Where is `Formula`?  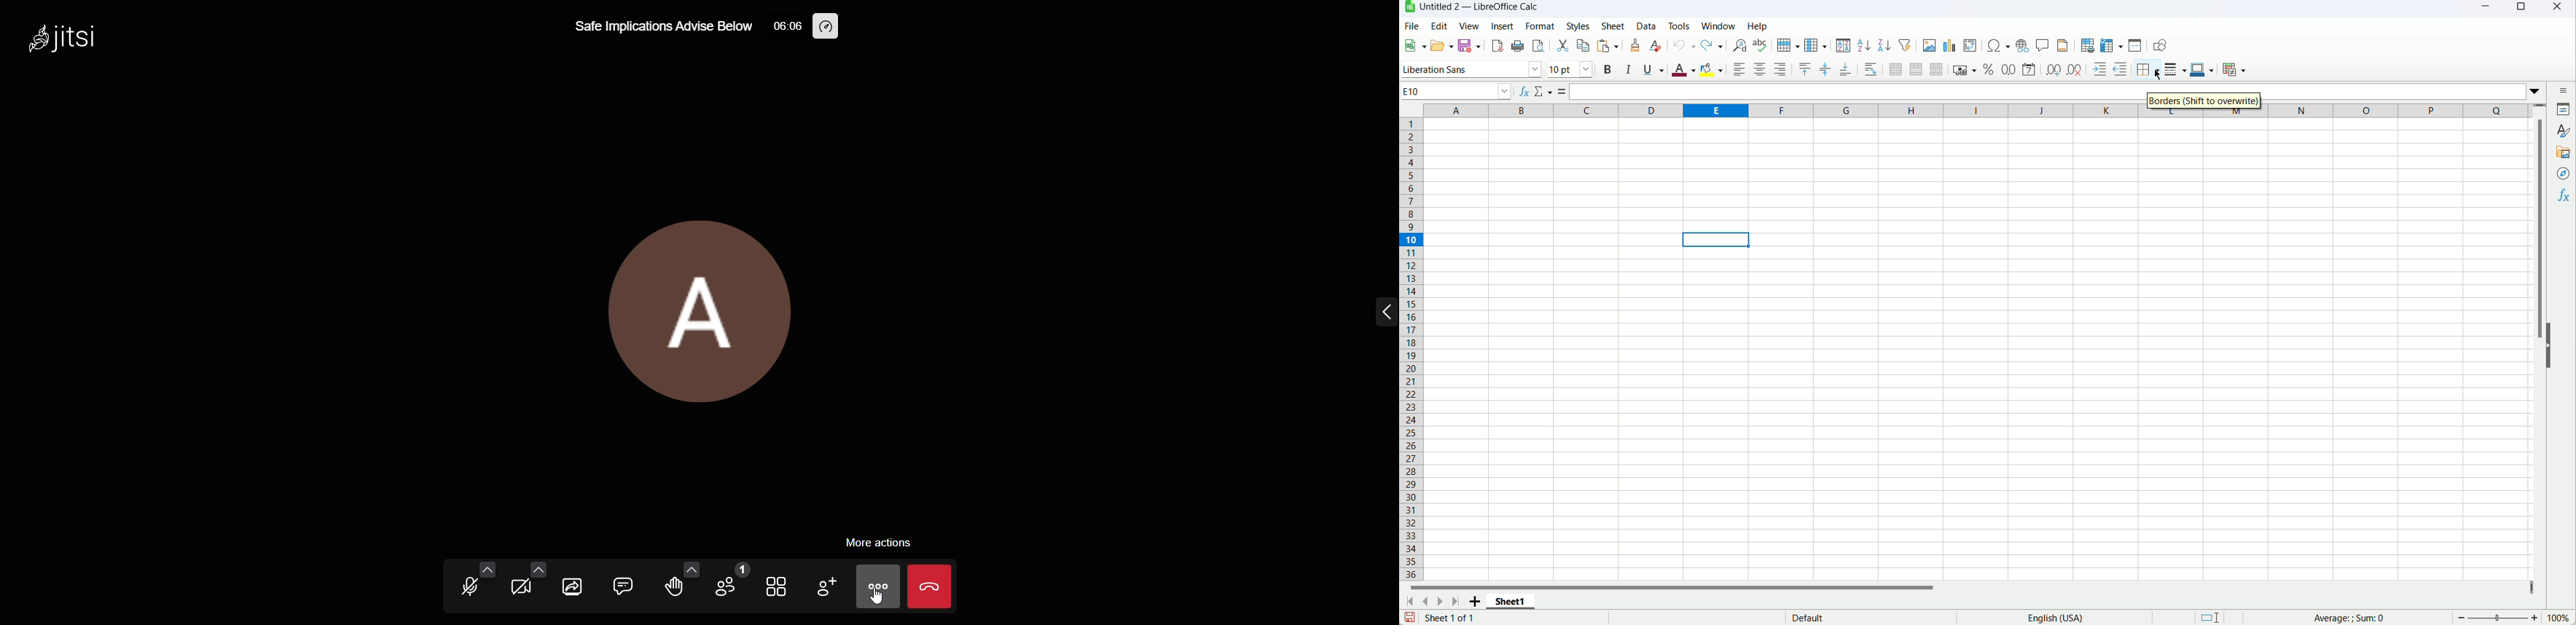
Formula is located at coordinates (1564, 91).